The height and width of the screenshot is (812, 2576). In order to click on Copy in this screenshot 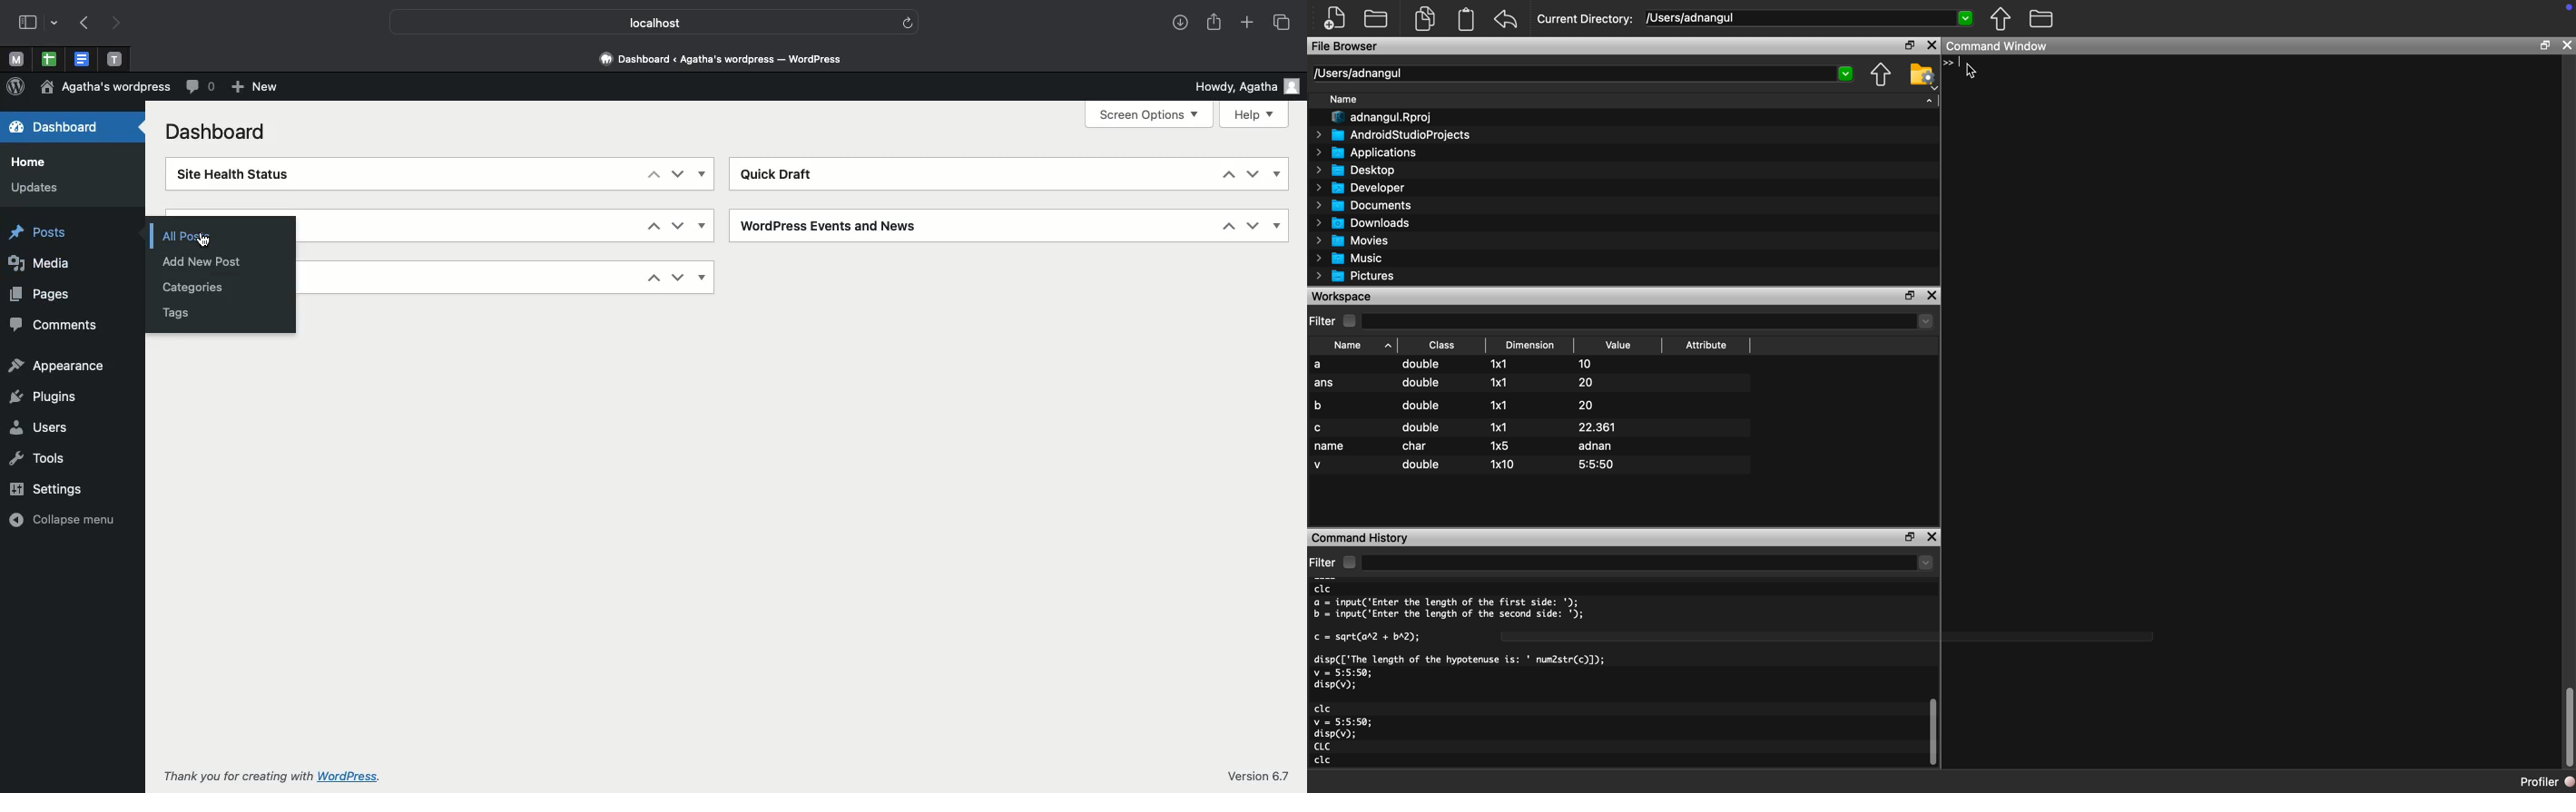, I will do `click(1426, 17)`.